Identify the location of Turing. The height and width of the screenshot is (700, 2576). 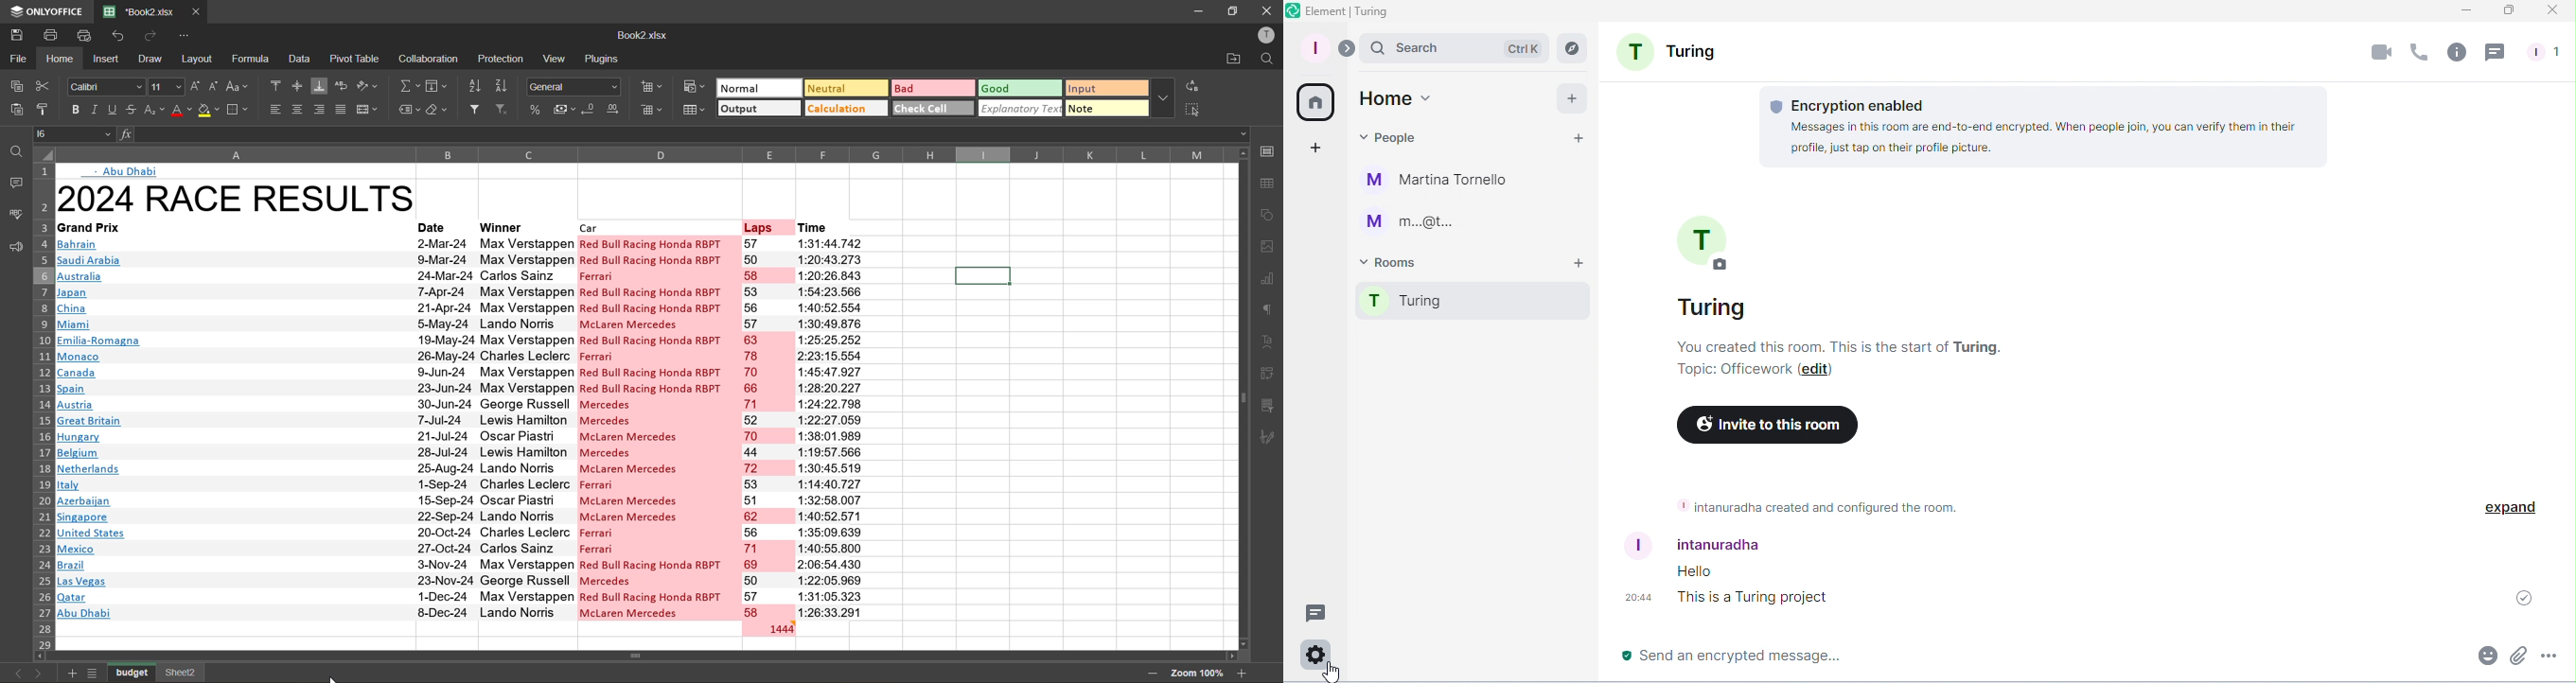
(1474, 304).